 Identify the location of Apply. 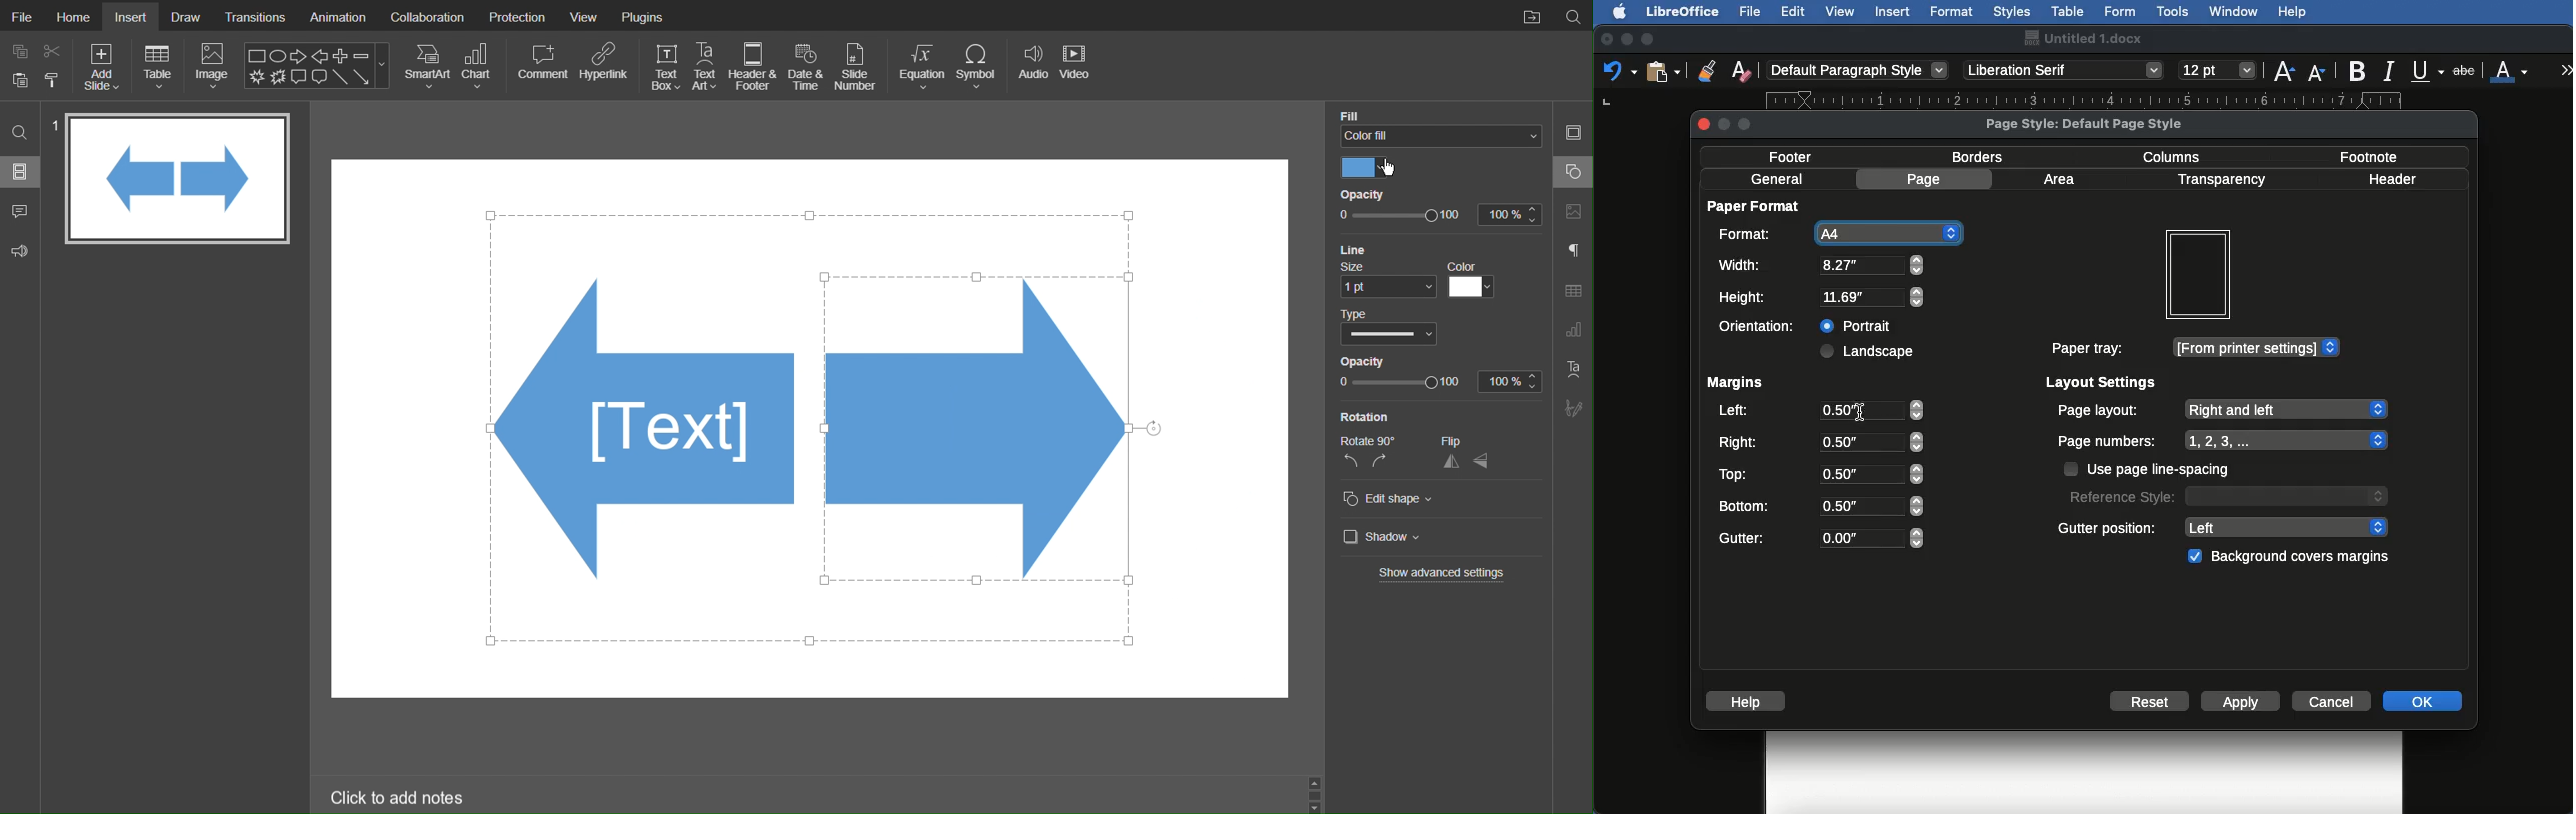
(2241, 703).